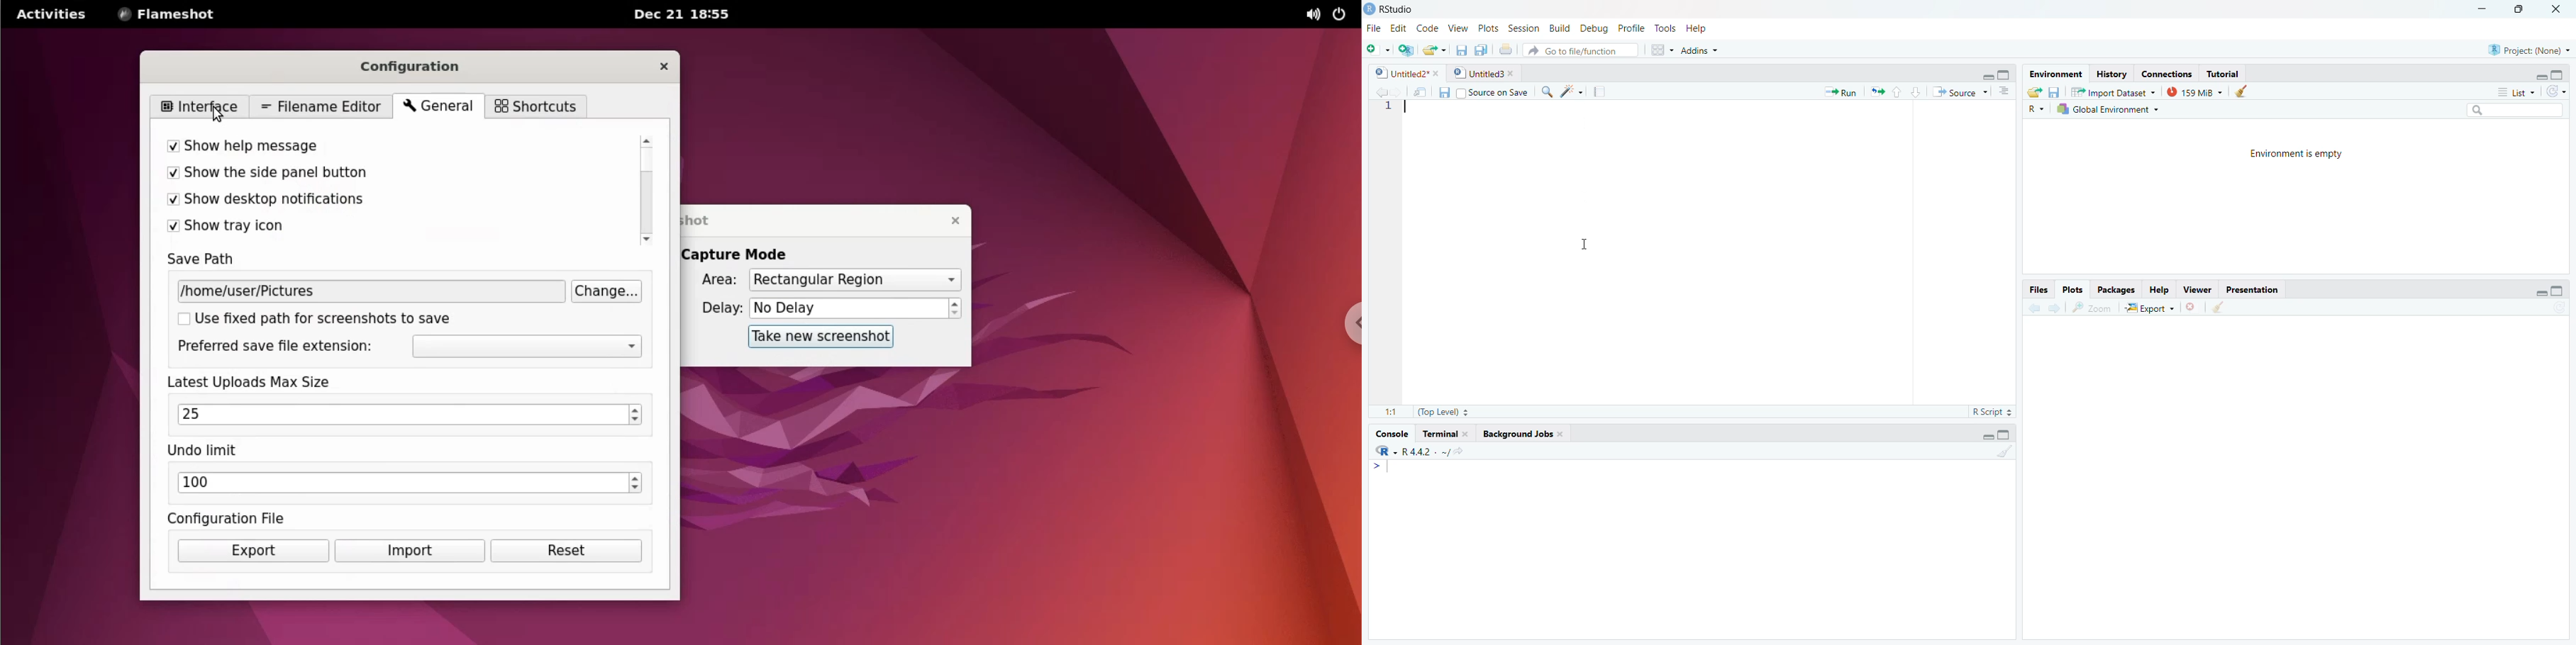  What do you see at coordinates (1877, 91) in the screenshot?
I see `Re-run` at bounding box center [1877, 91].